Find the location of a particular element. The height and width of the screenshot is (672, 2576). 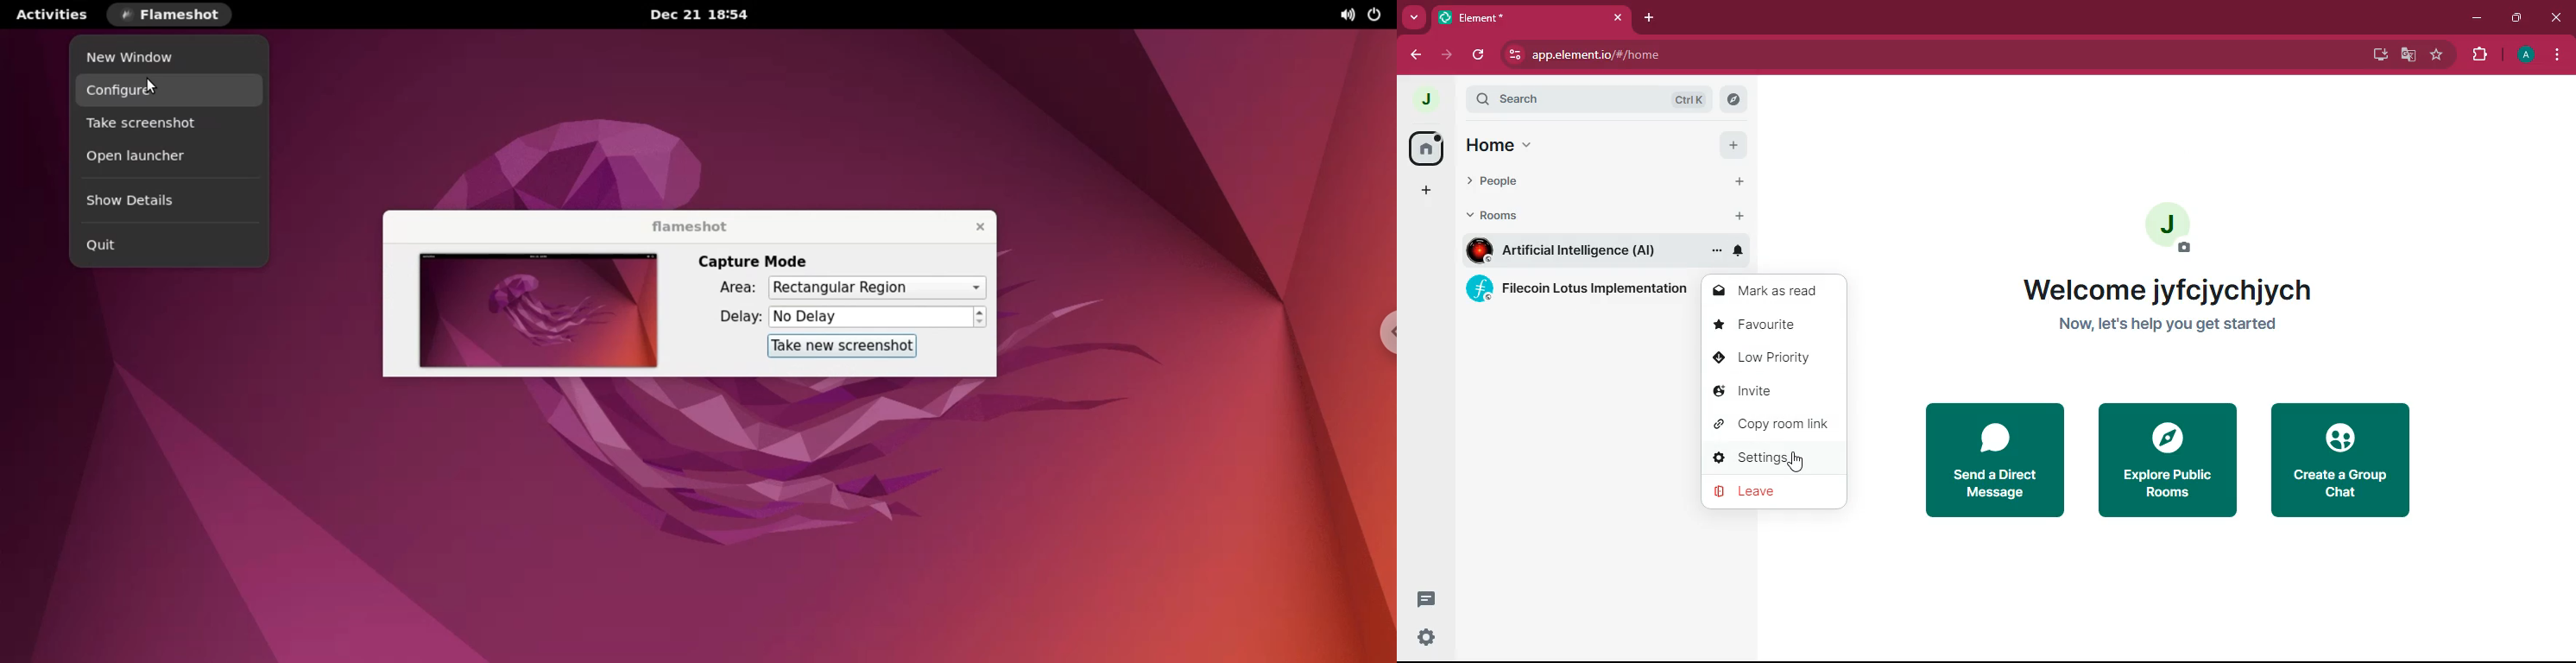

refresh is located at coordinates (1480, 55).